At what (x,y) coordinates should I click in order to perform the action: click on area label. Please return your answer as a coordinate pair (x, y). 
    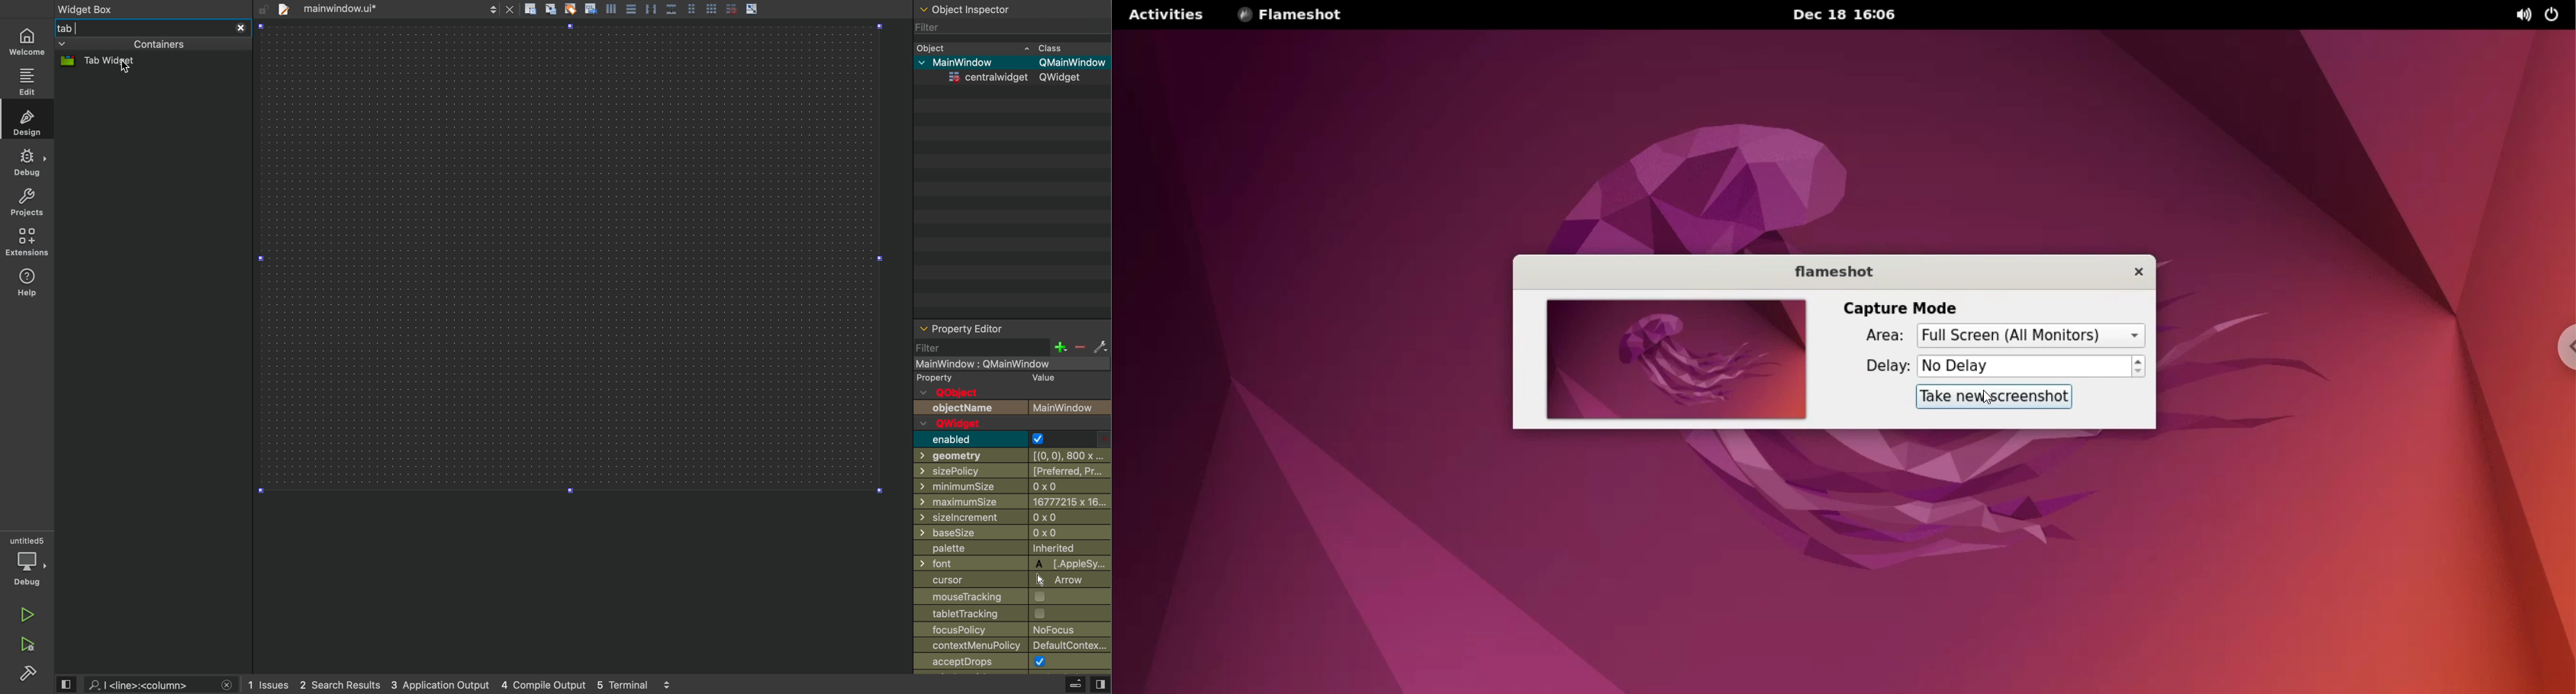
    Looking at the image, I should click on (1877, 336).